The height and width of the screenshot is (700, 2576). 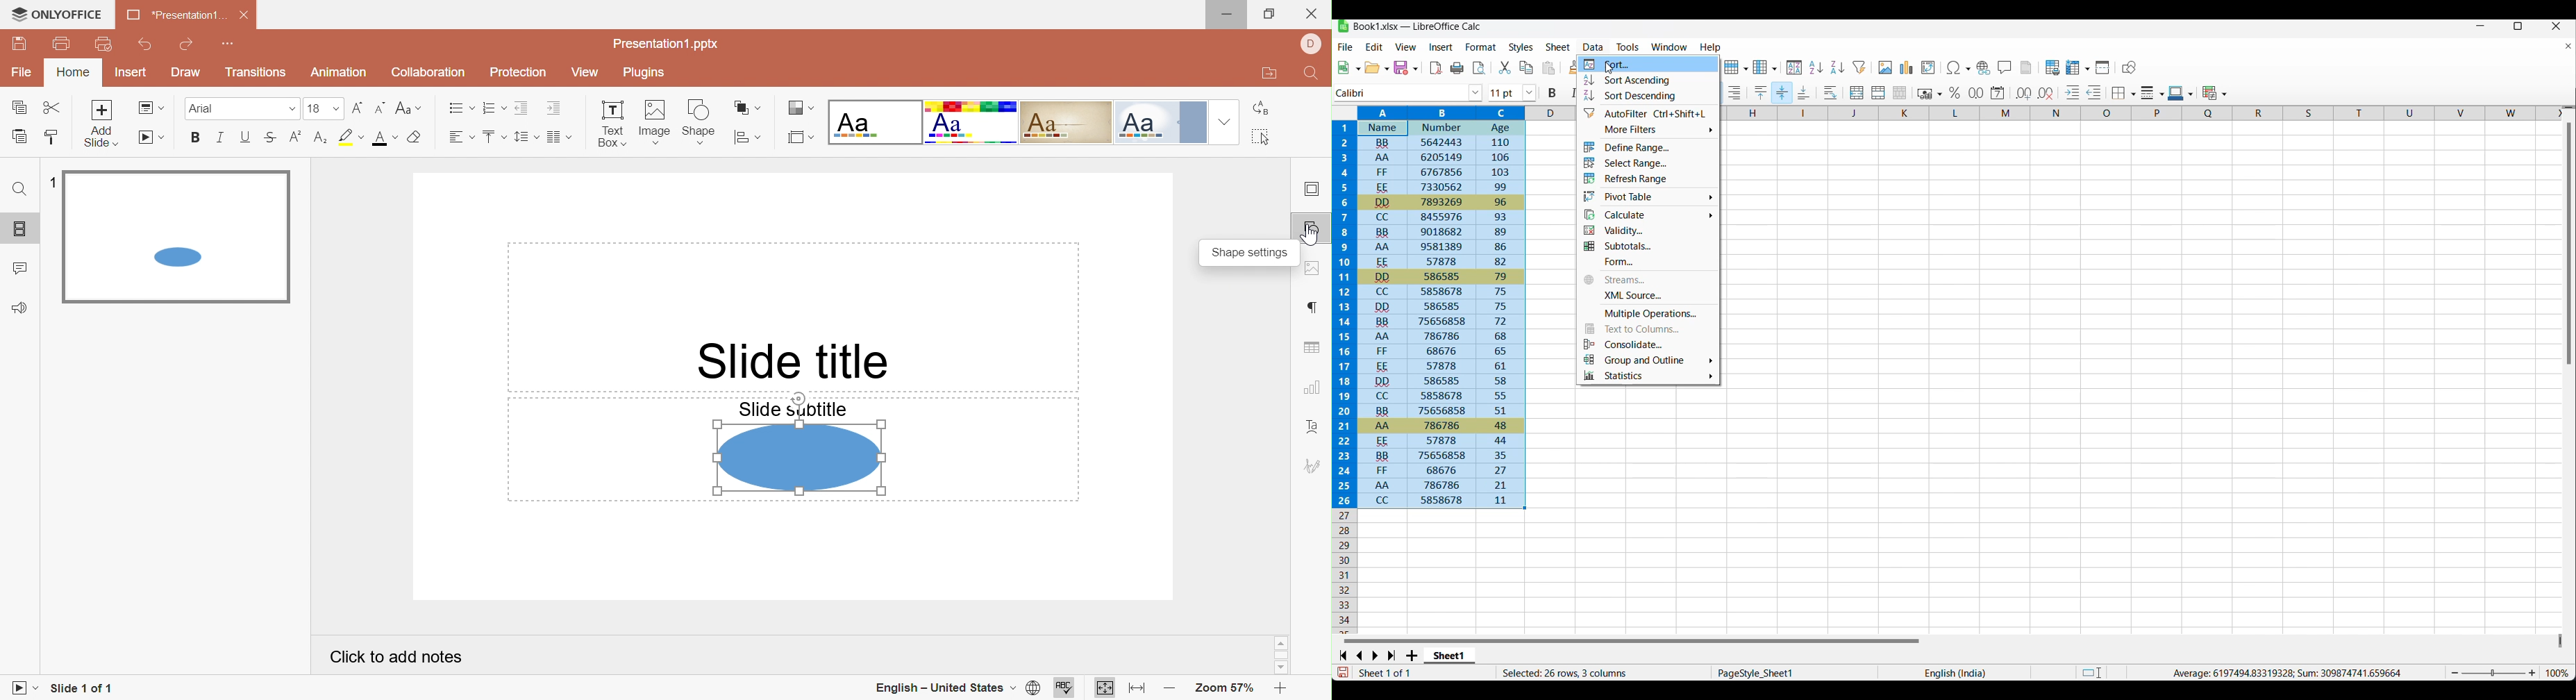 I want to click on Clear style, so click(x=417, y=138).